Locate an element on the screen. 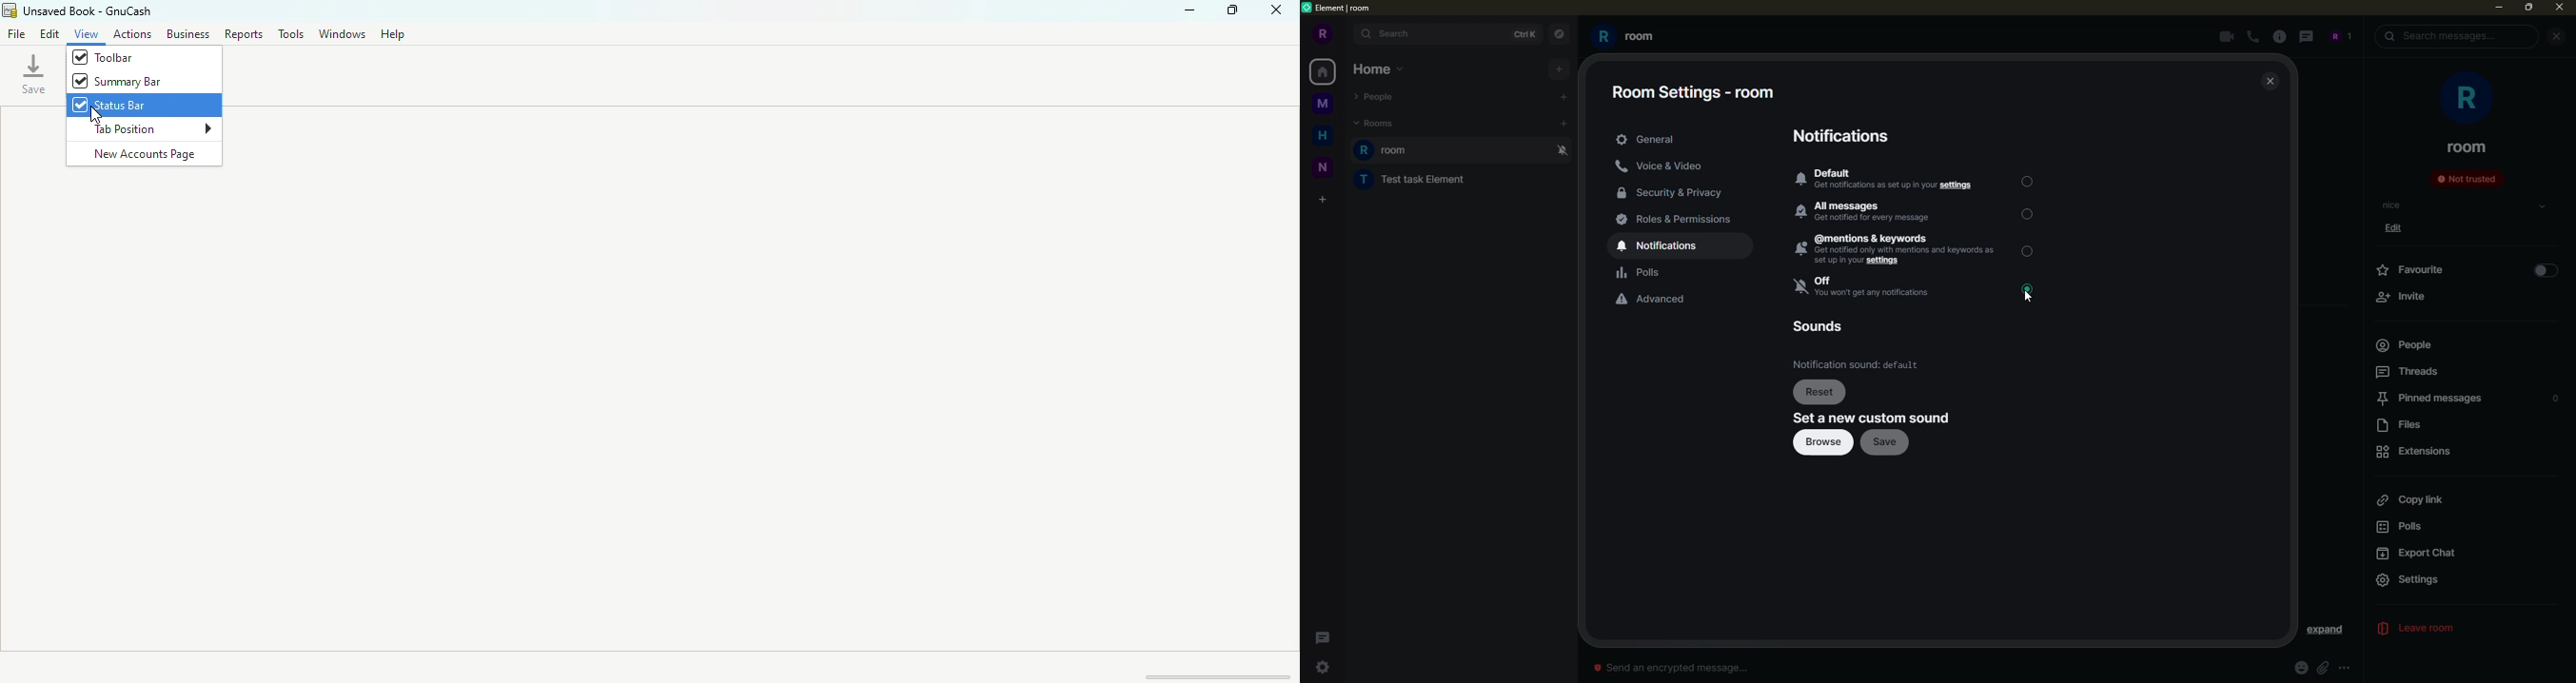  copy link is located at coordinates (2410, 500).